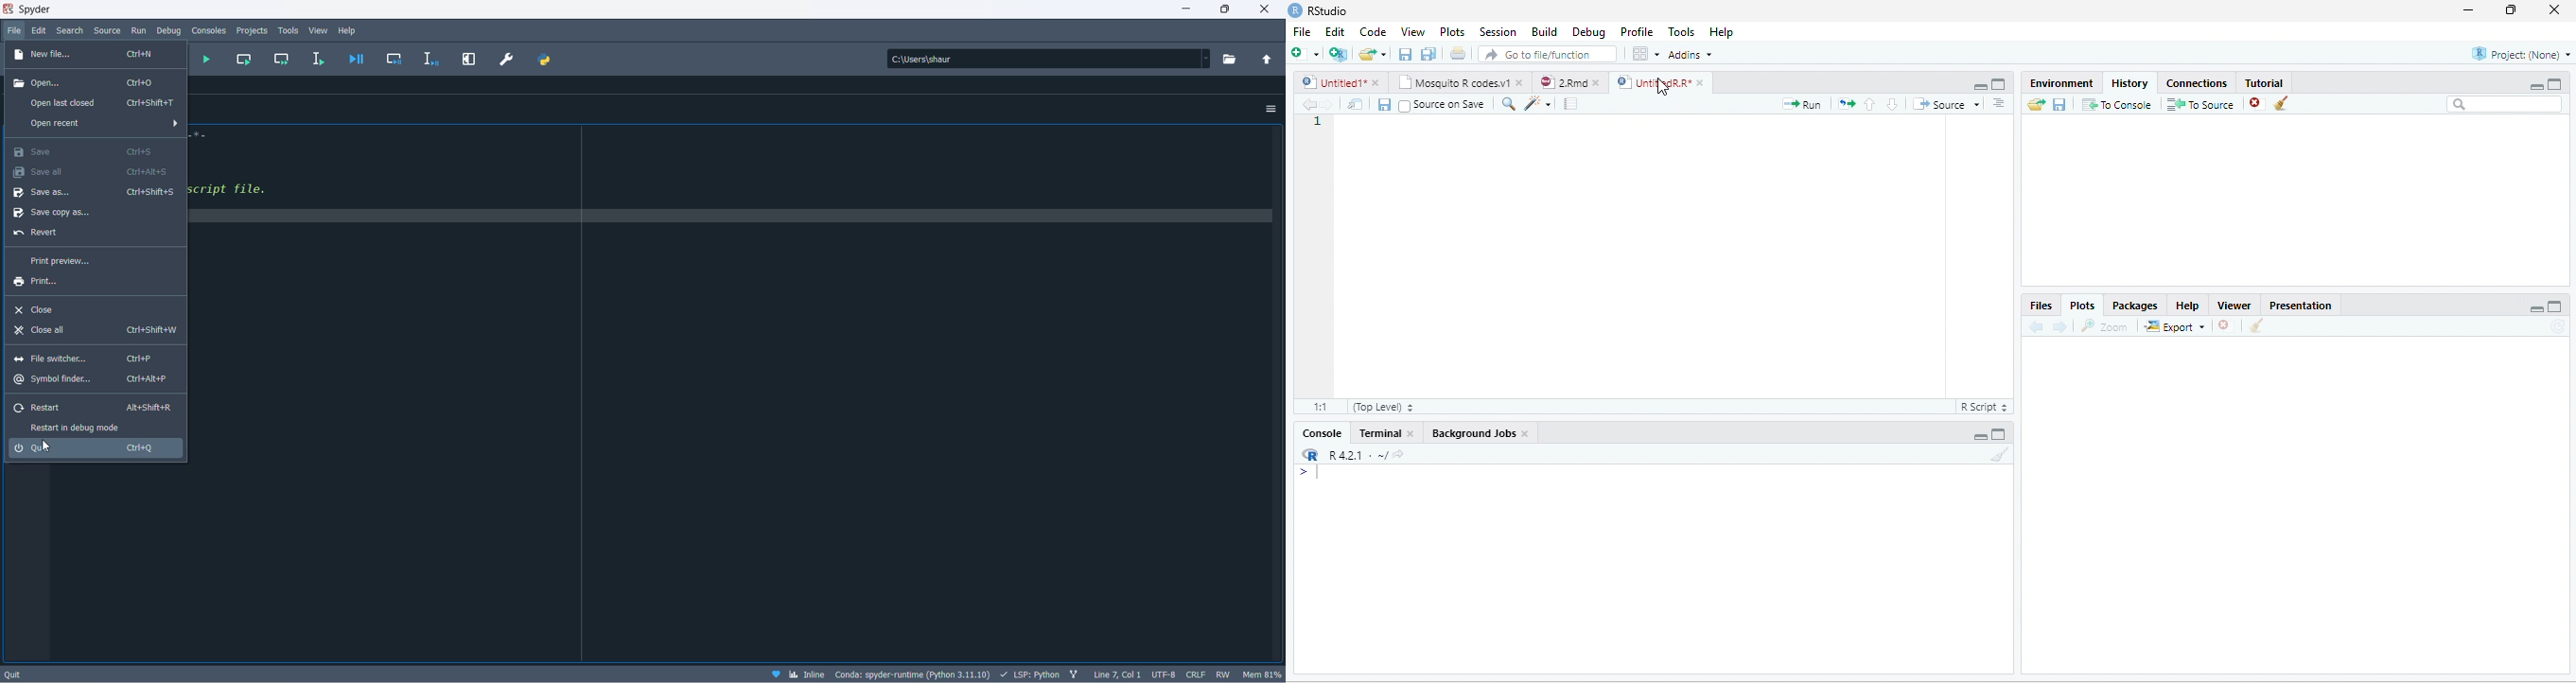  What do you see at coordinates (1260, 674) in the screenshot?
I see `memory` at bounding box center [1260, 674].